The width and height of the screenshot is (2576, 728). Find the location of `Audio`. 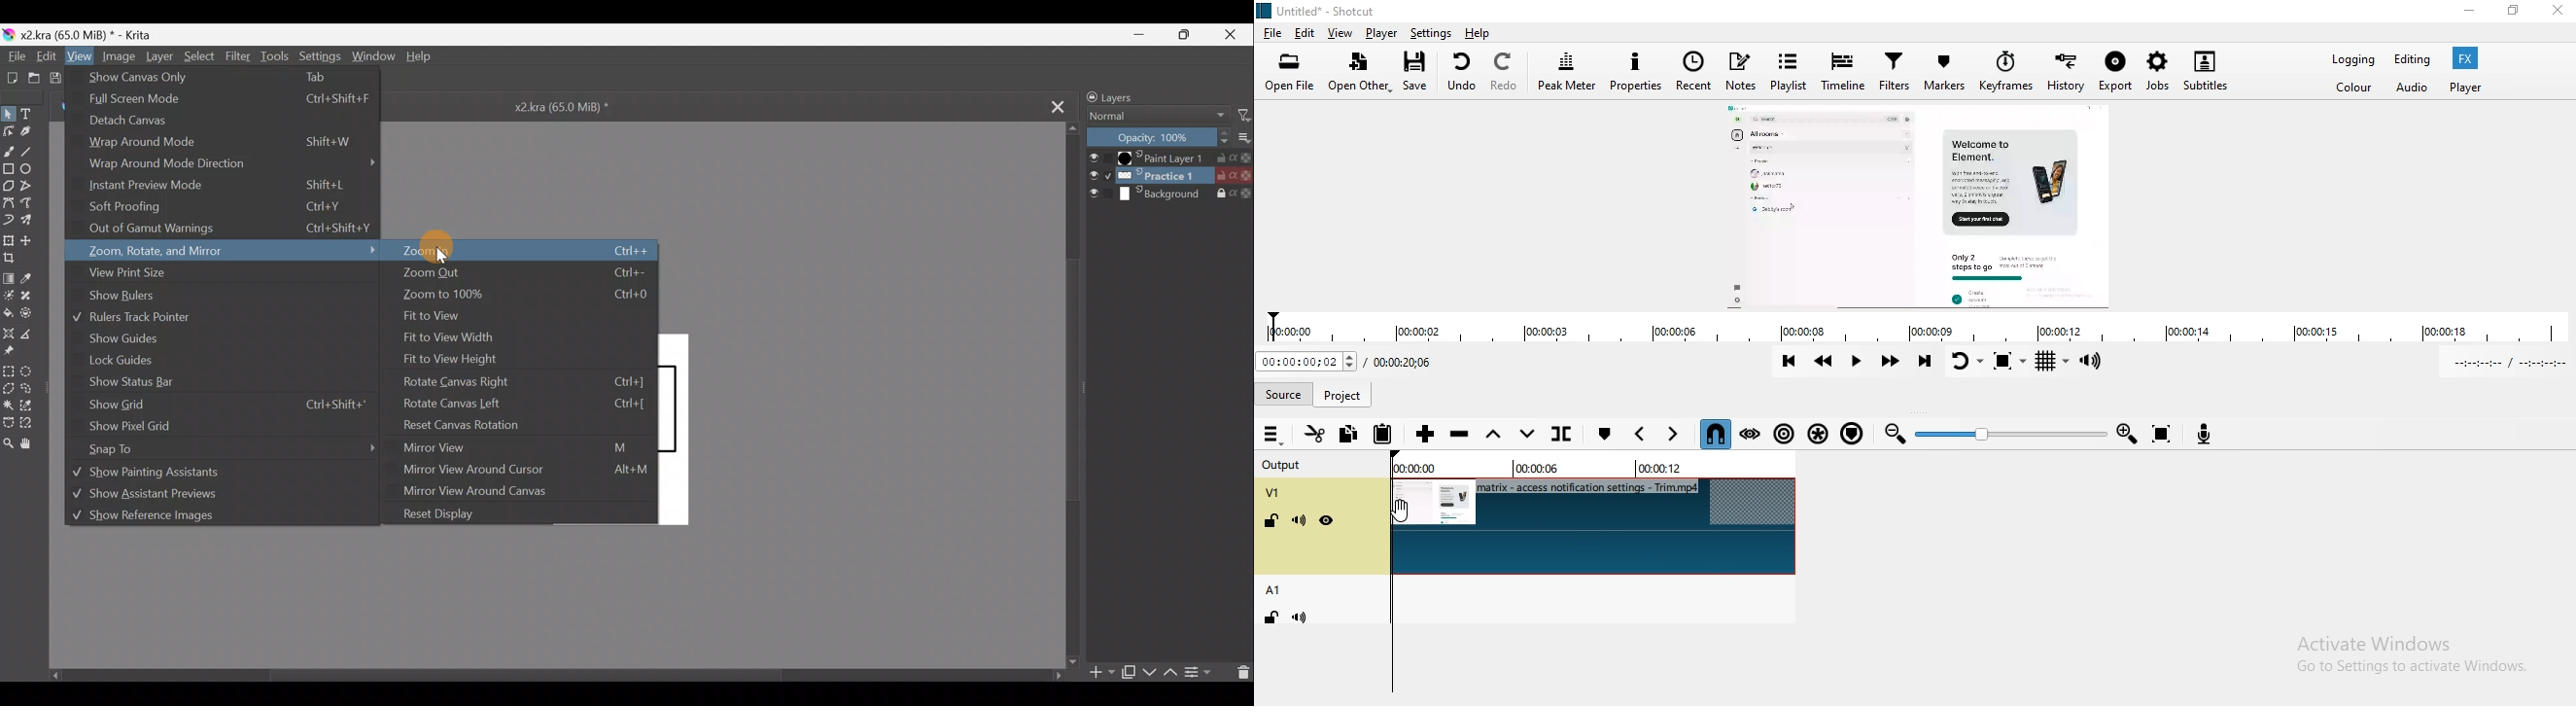

Audio is located at coordinates (2415, 88).